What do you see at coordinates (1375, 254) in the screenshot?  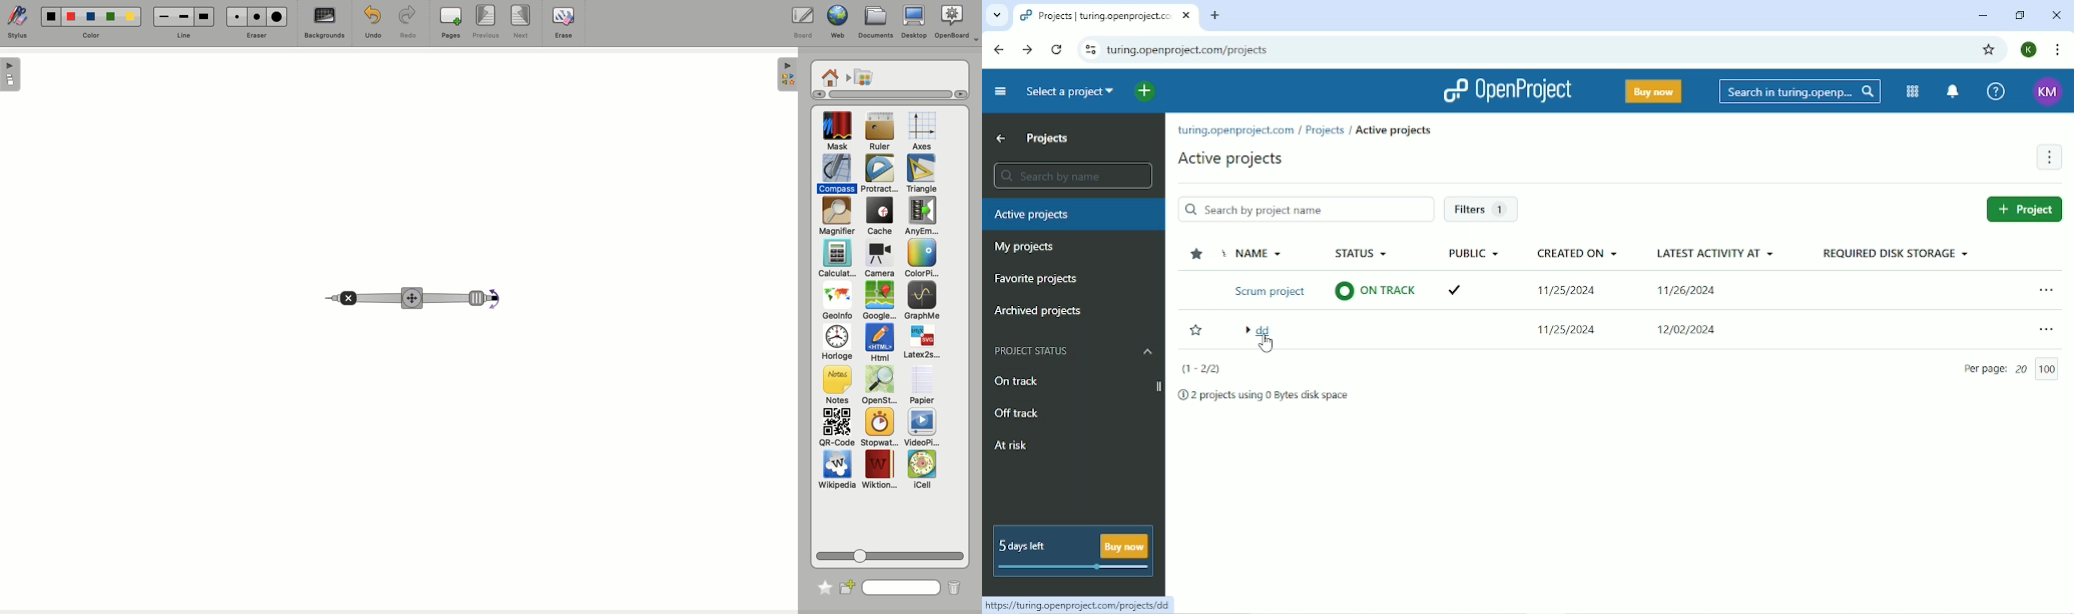 I see `Status` at bounding box center [1375, 254].